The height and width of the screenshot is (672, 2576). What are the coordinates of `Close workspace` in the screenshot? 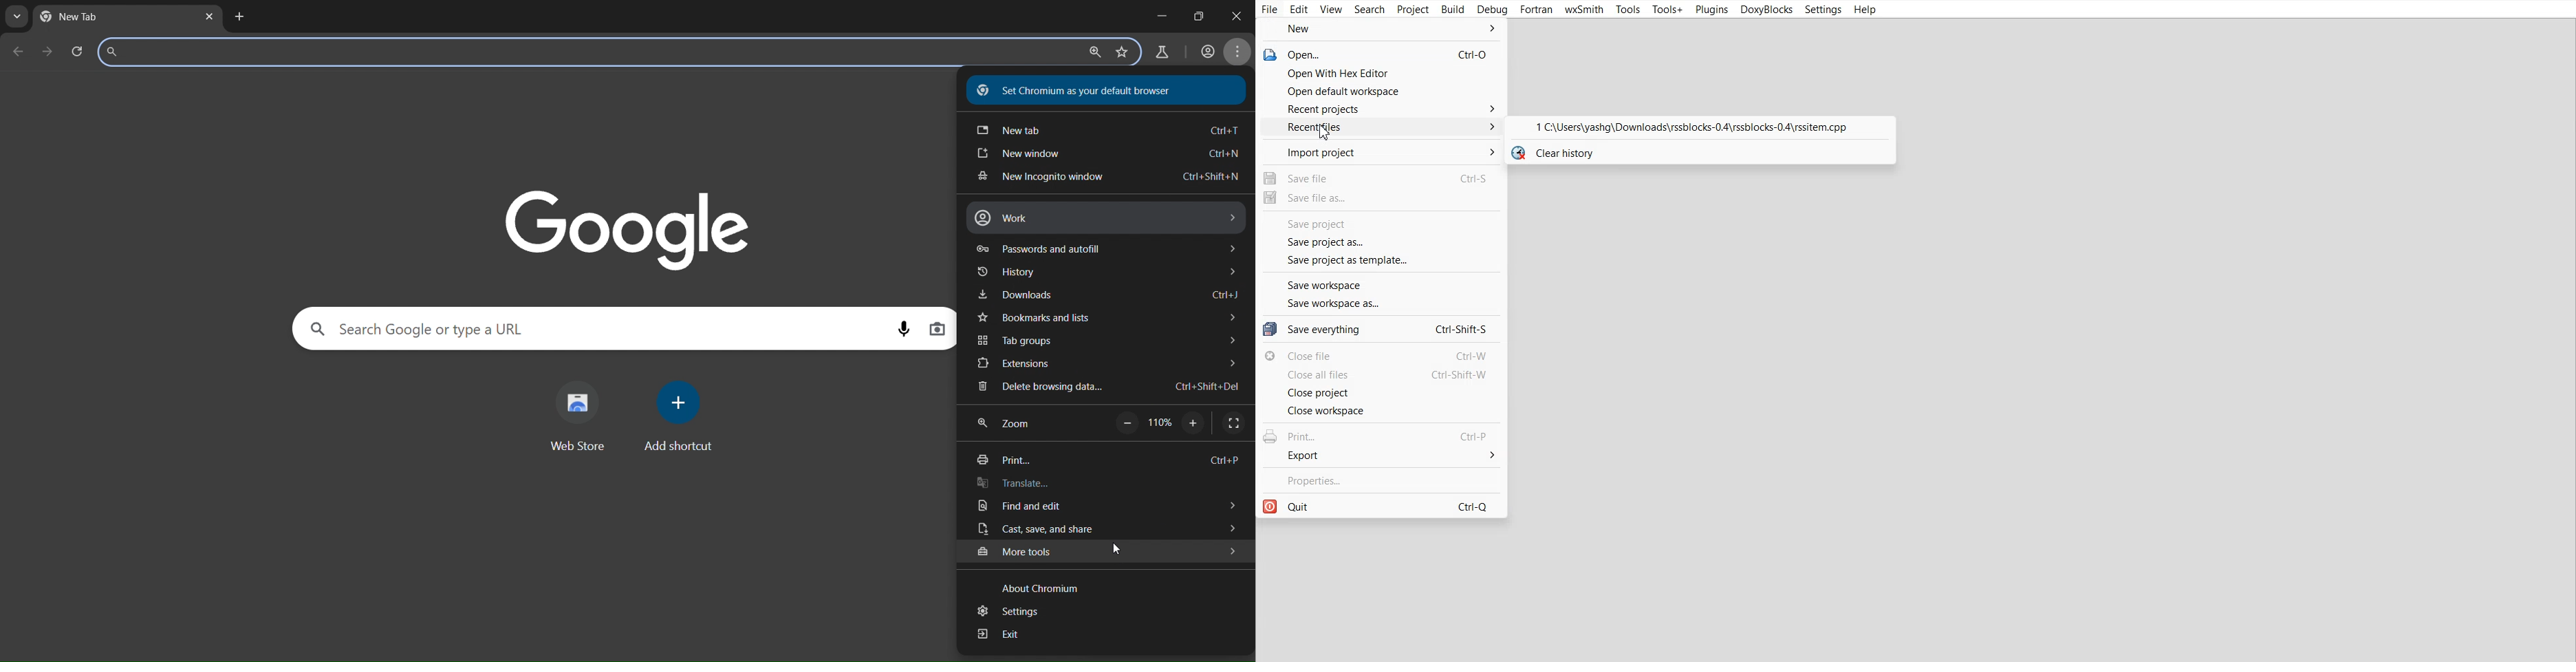 It's located at (1381, 411).